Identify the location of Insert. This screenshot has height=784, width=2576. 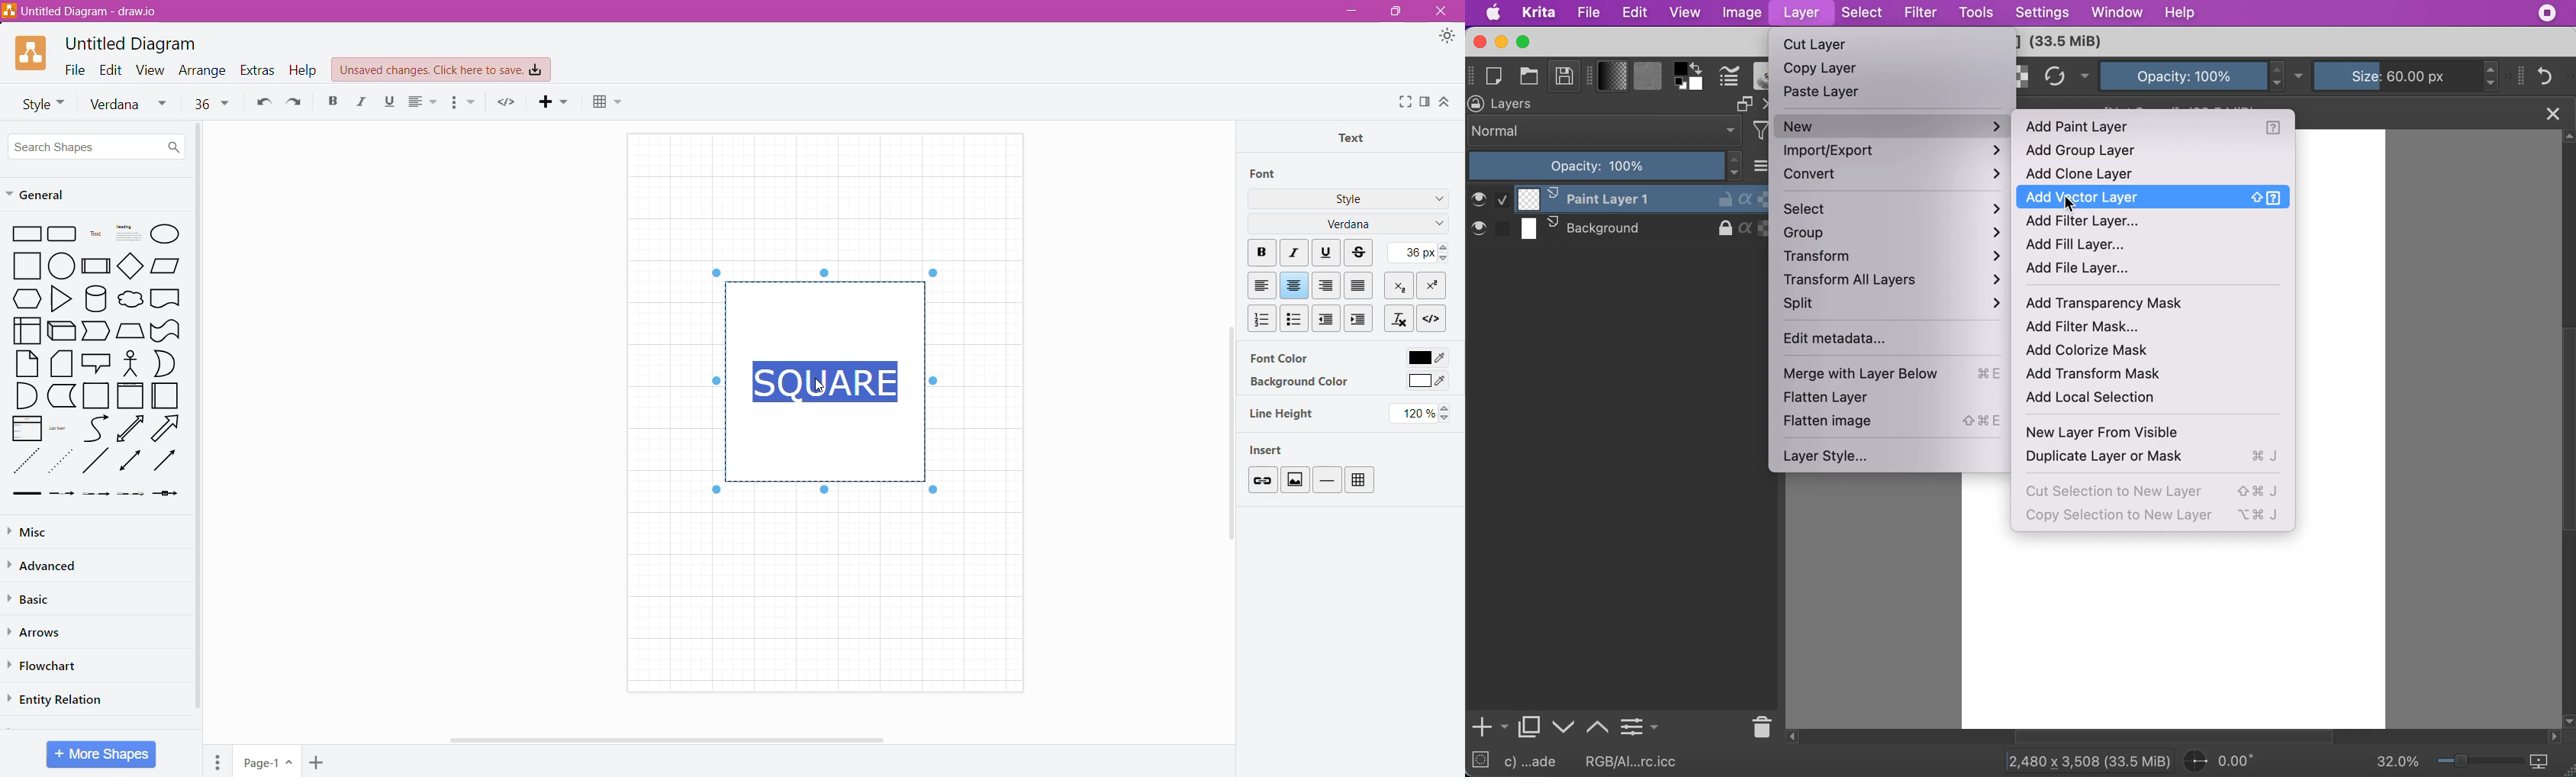
(556, 101).